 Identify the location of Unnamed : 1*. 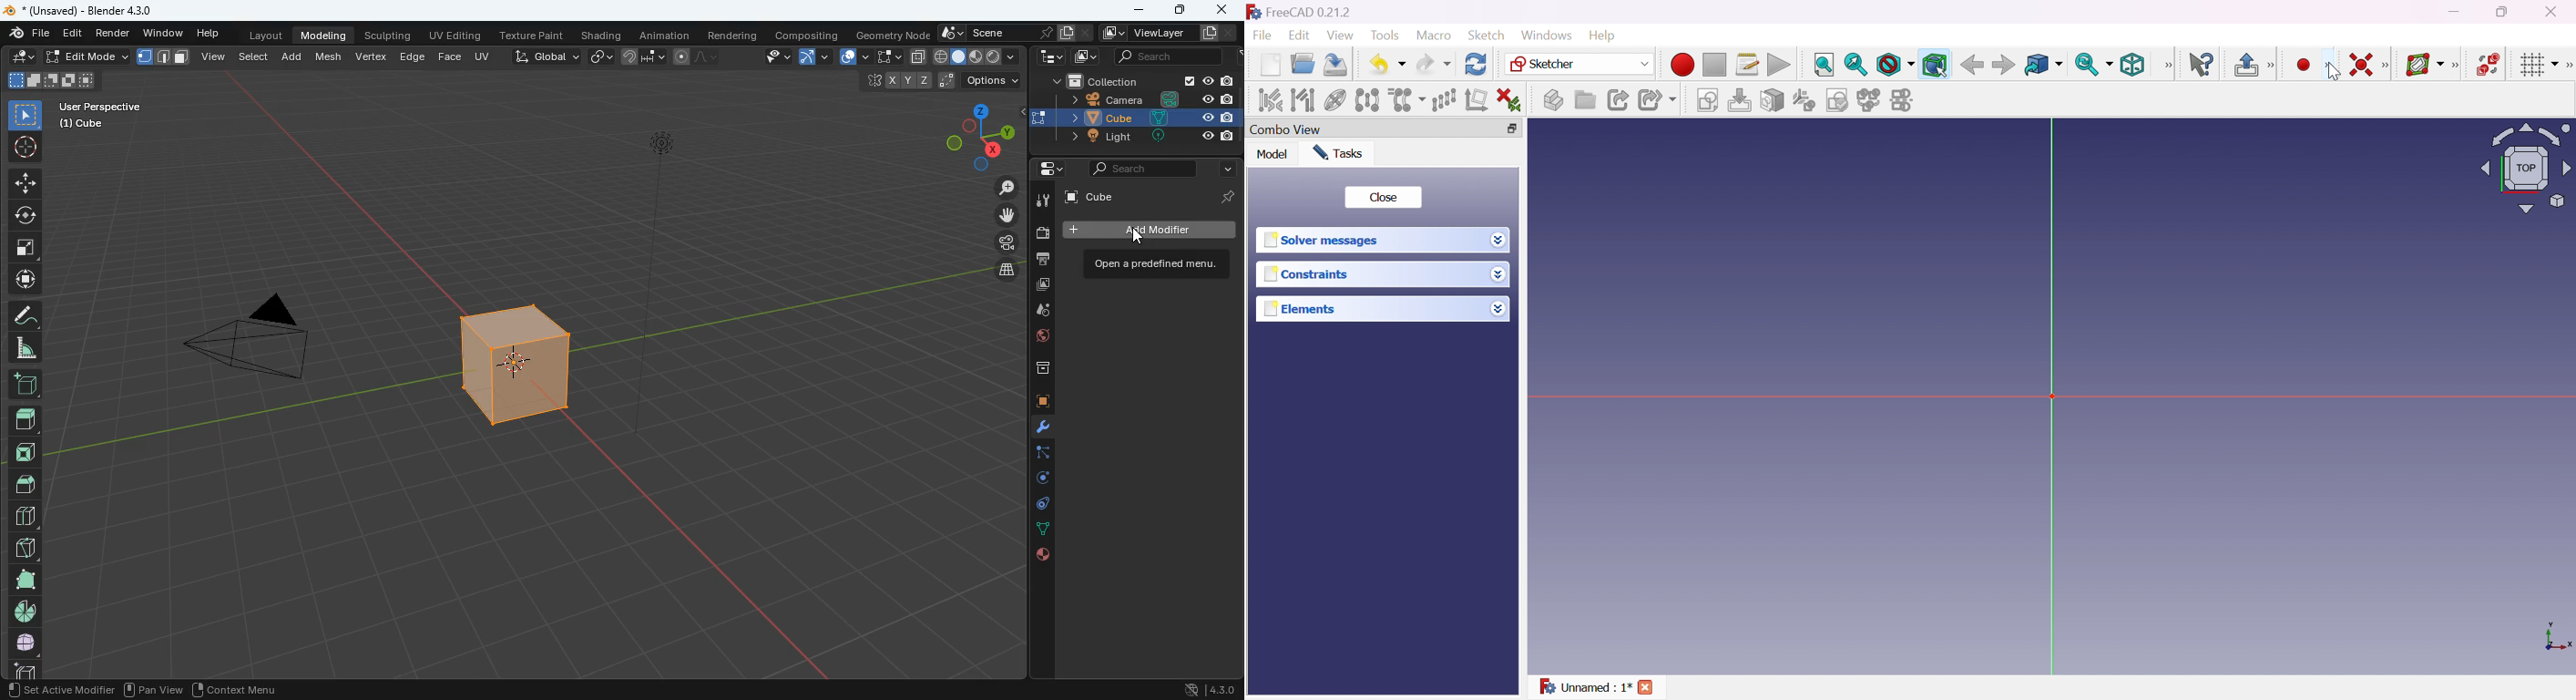
(1584, 687).